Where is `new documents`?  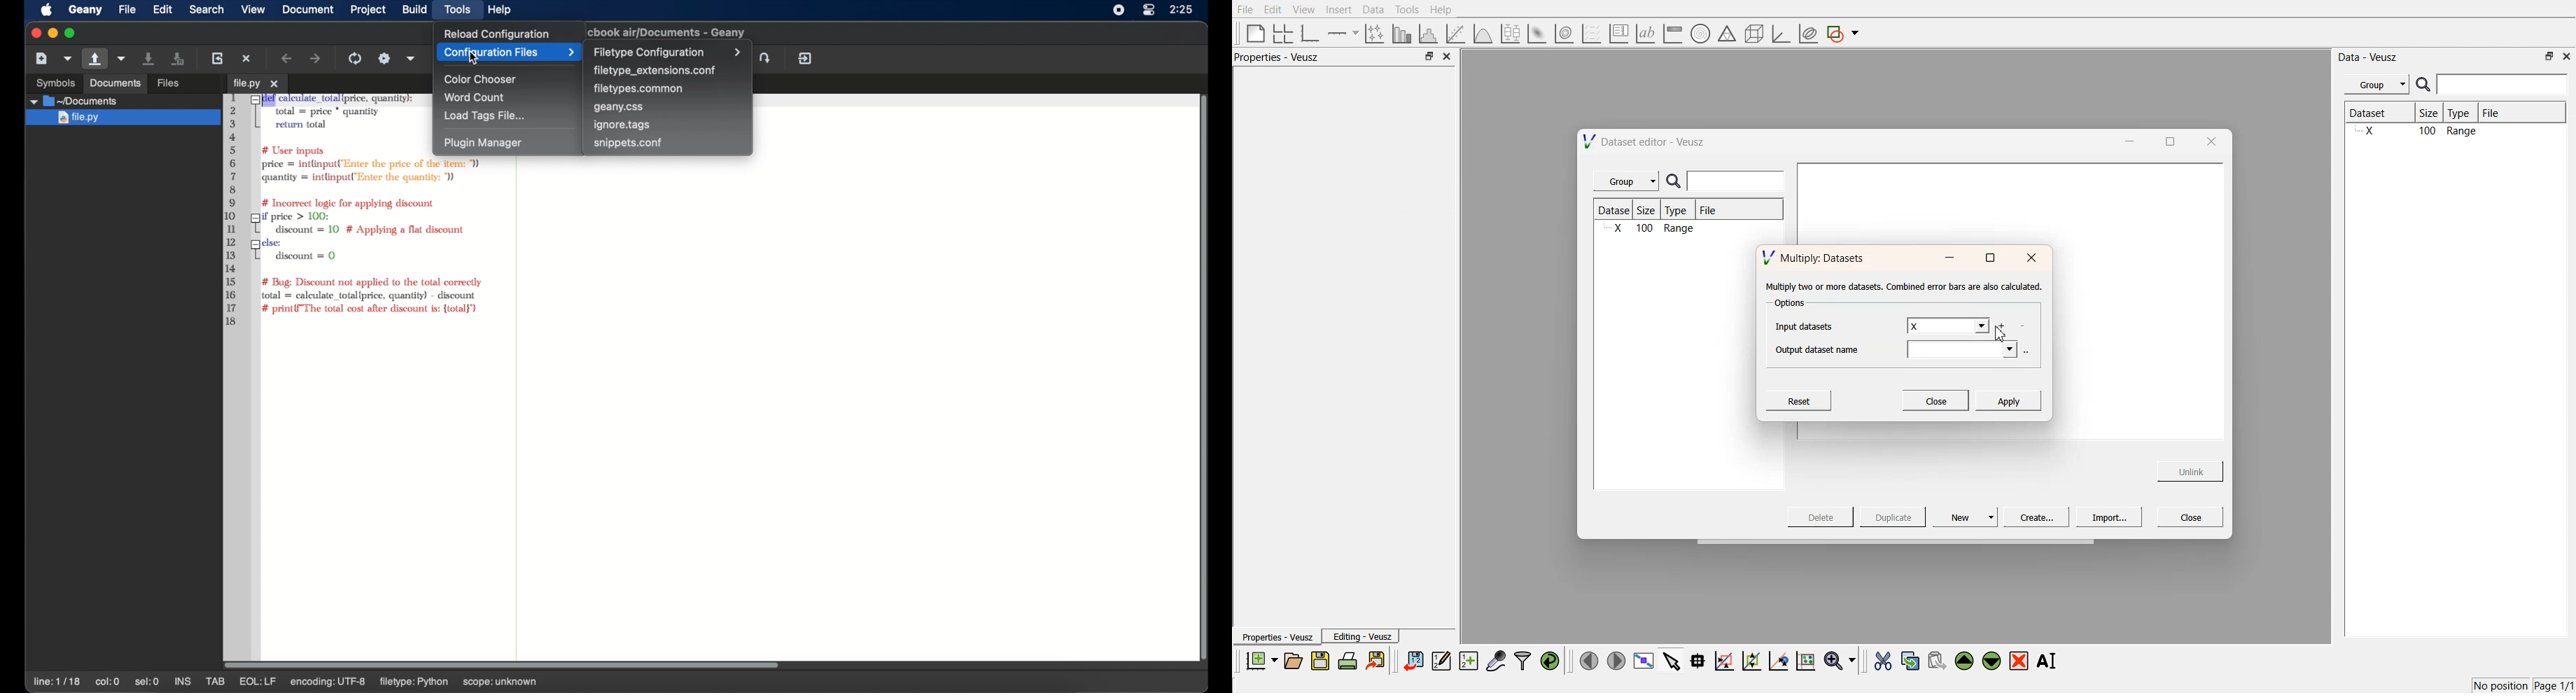 new documents is located at coordinates (1260, 660).